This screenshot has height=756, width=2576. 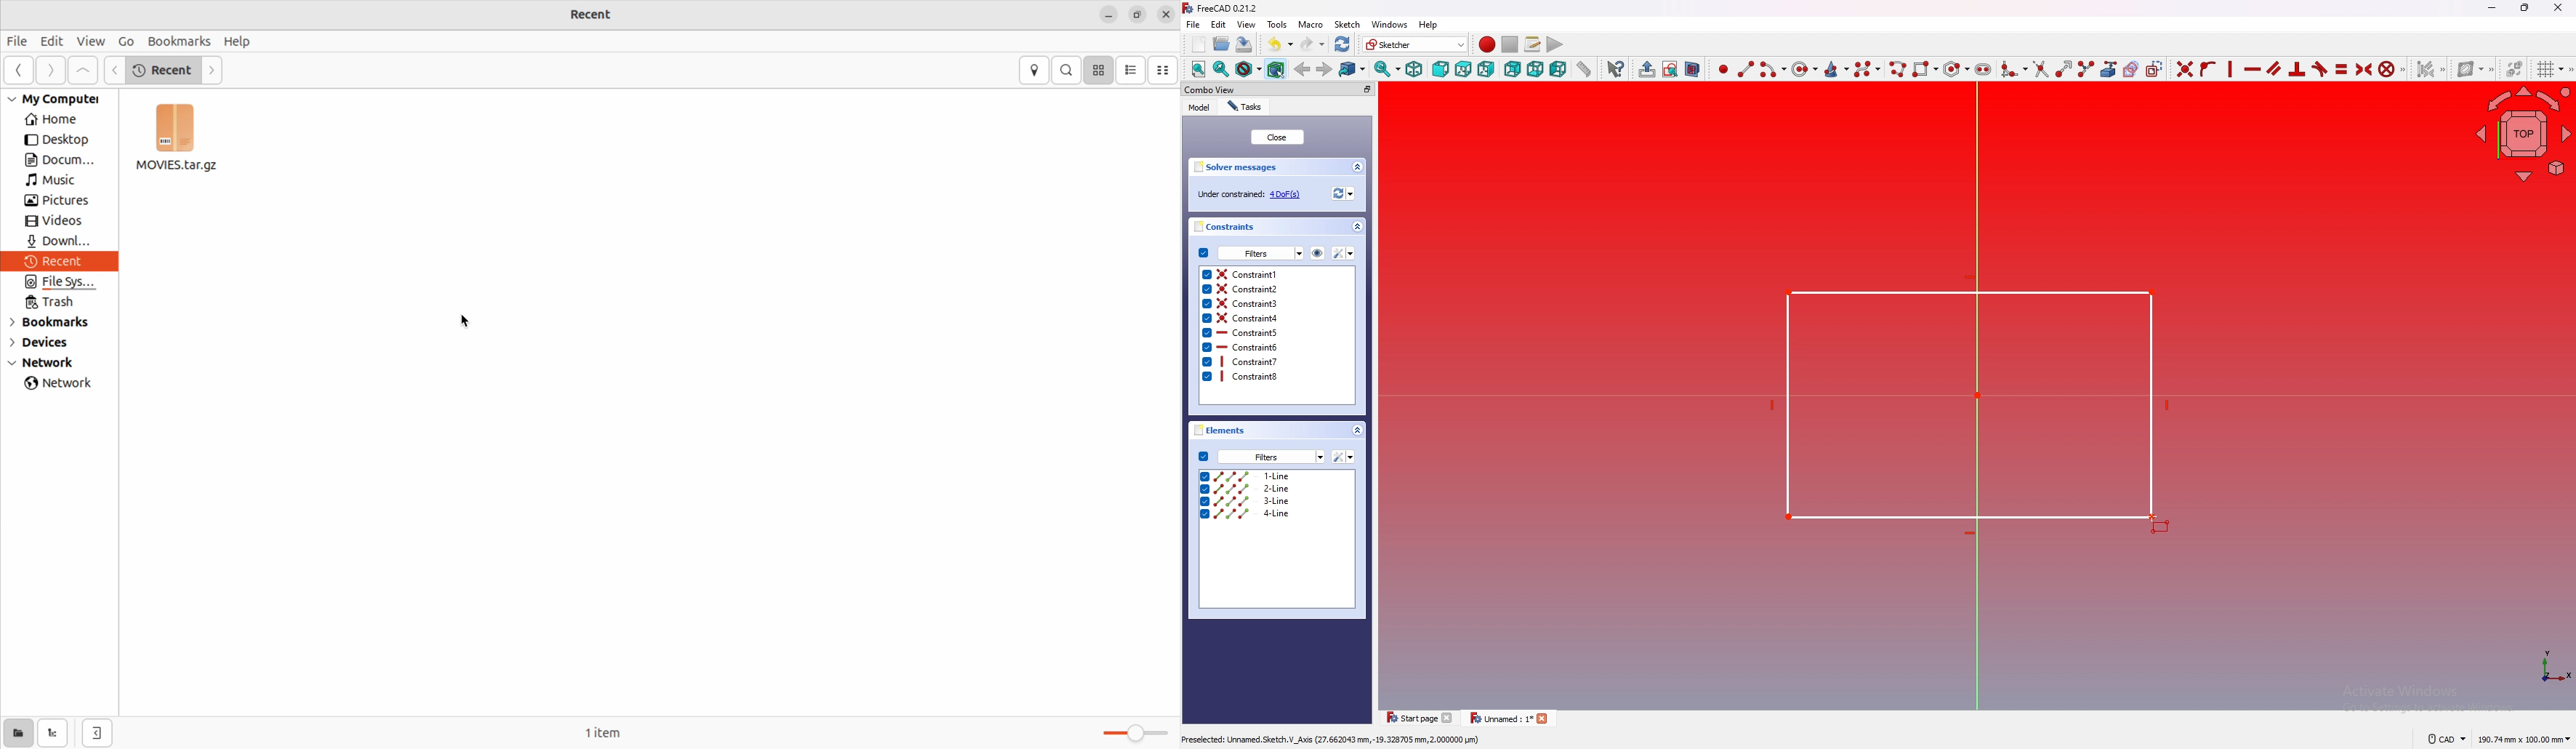 What do you see at coordinates (1353, 69) in the screenshot?
I see `goto linked object` at bounding box center [1353, 69].